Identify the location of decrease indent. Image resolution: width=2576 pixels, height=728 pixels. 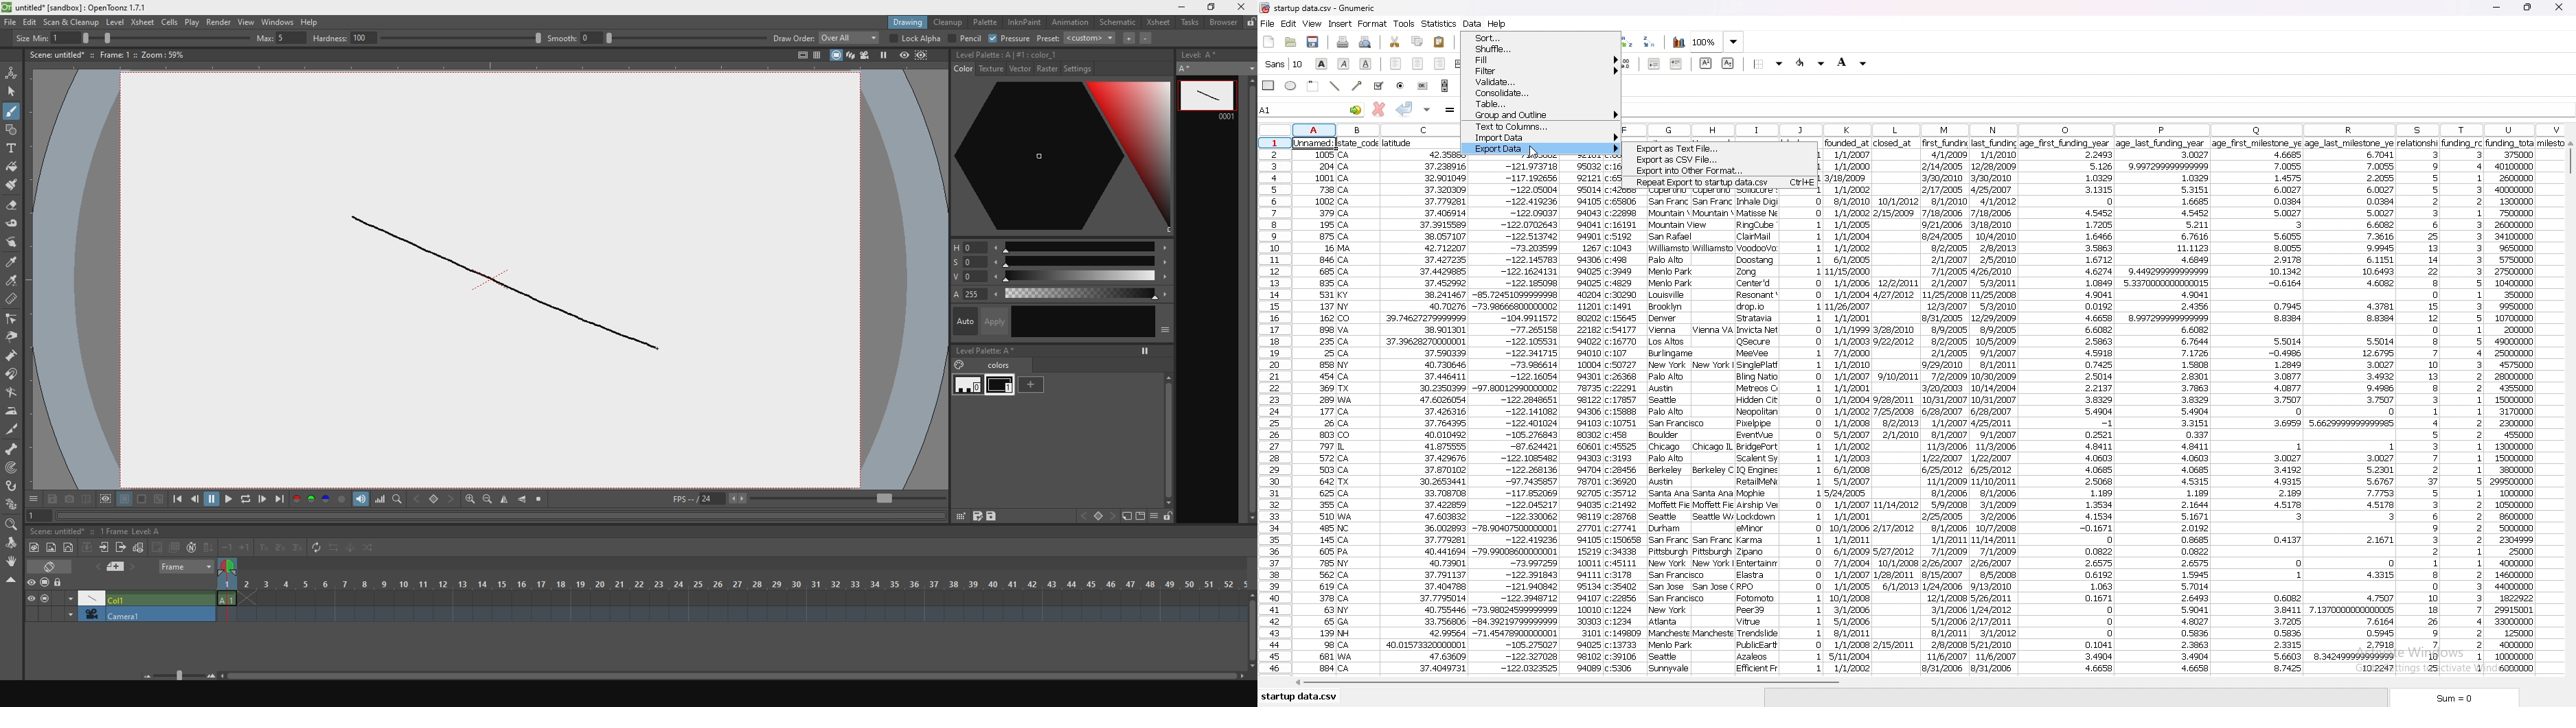
(1656, 63).